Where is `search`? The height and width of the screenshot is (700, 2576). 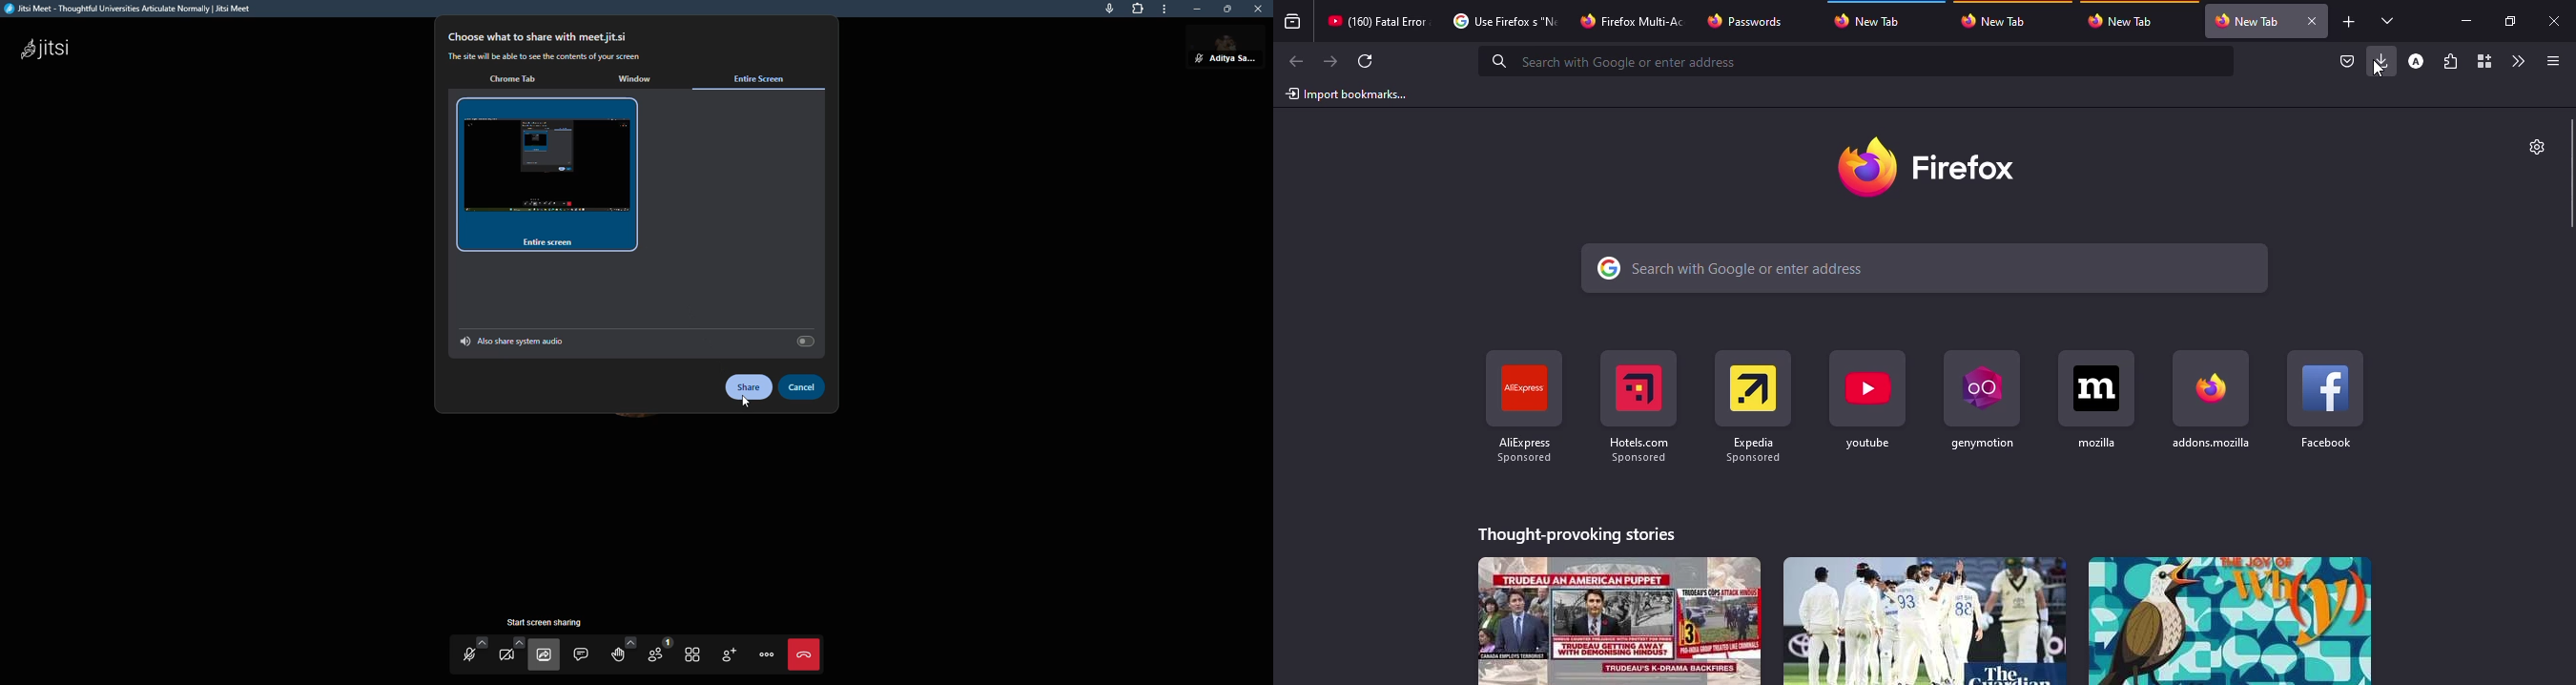
search is located at coordinates (1859, 61).